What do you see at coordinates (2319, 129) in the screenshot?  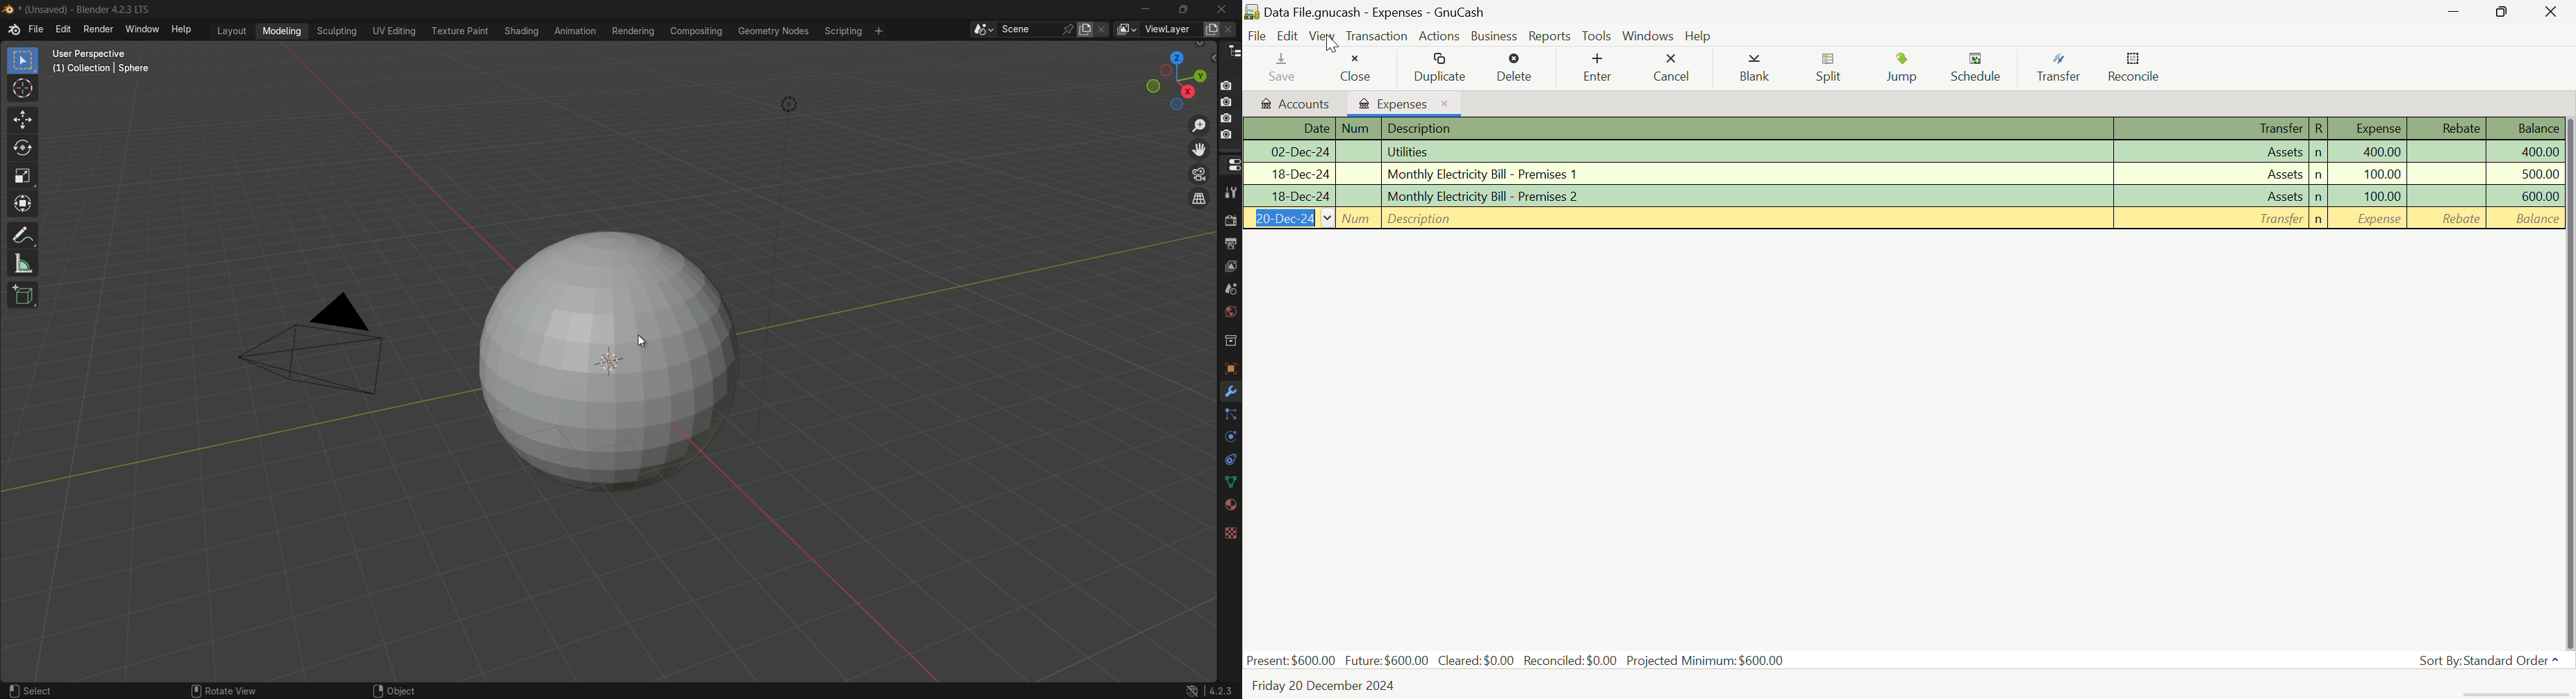 I see `R` at bounding box center [2319, 129].